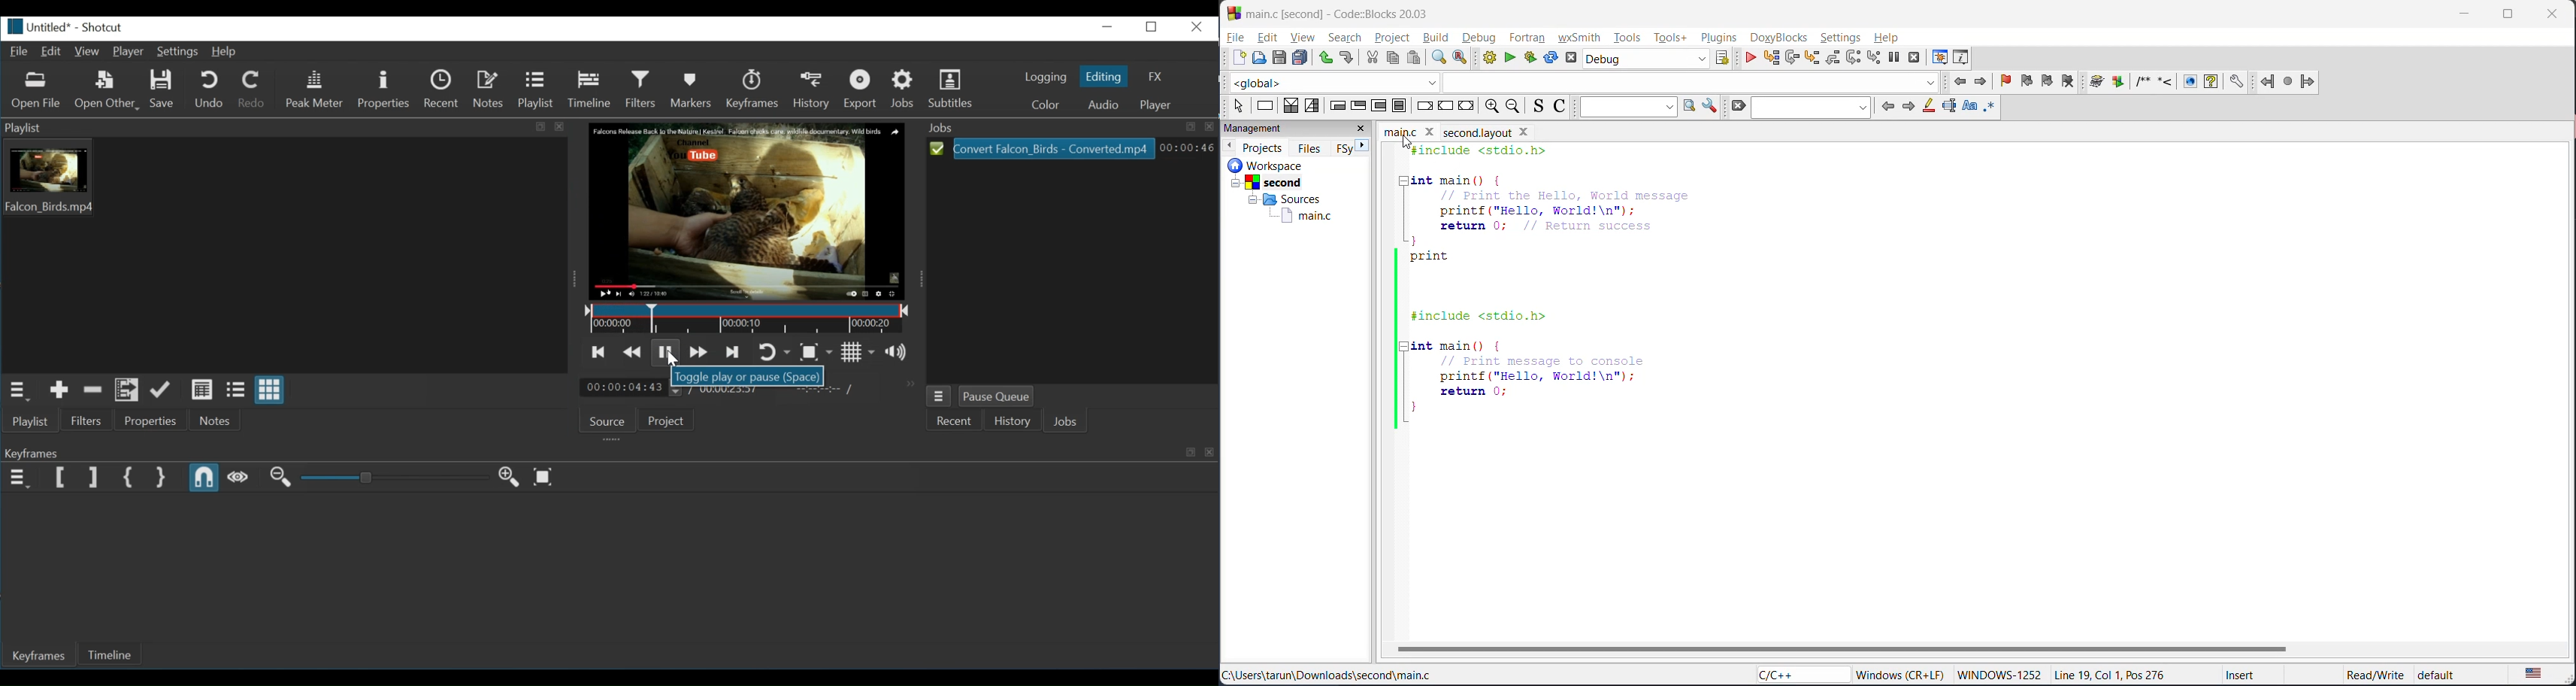 This screenshot has height=700, width=2576. Describe the element at coordinates (93, 391) in the screenshot. I see `Remove cut` at that location.